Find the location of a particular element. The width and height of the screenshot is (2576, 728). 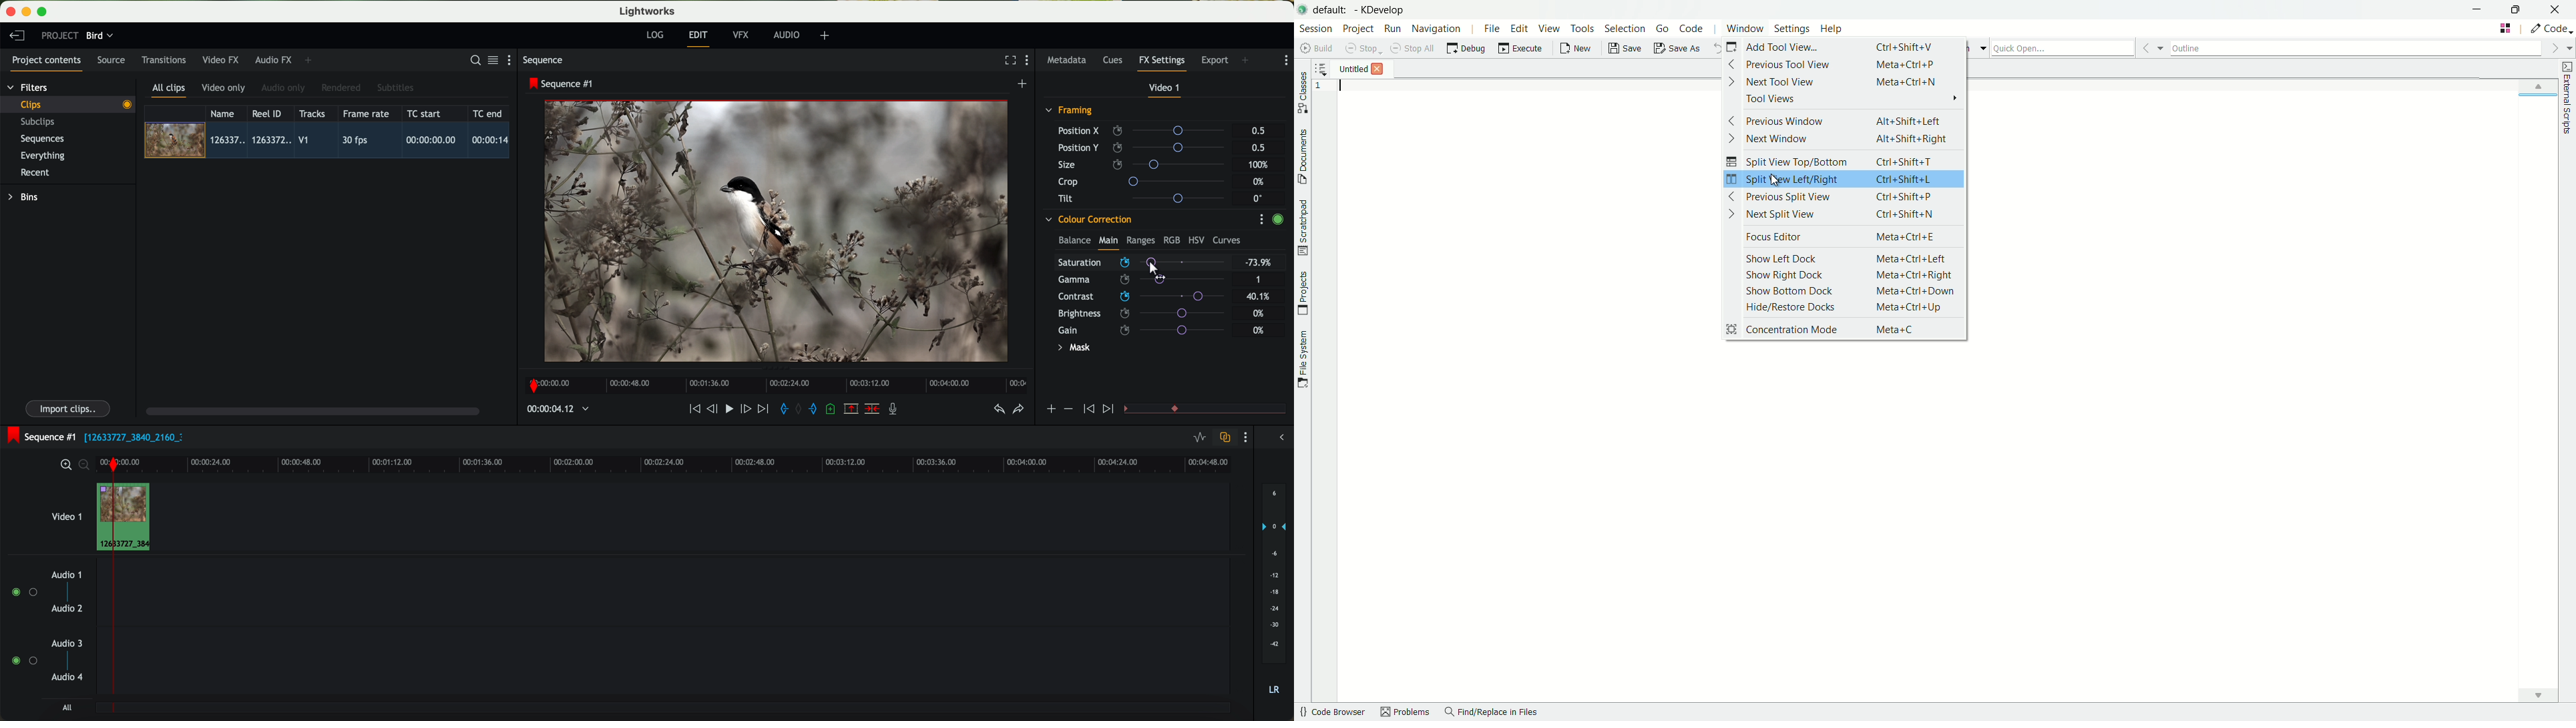

focus editor is located at coordinates (1799, 235).